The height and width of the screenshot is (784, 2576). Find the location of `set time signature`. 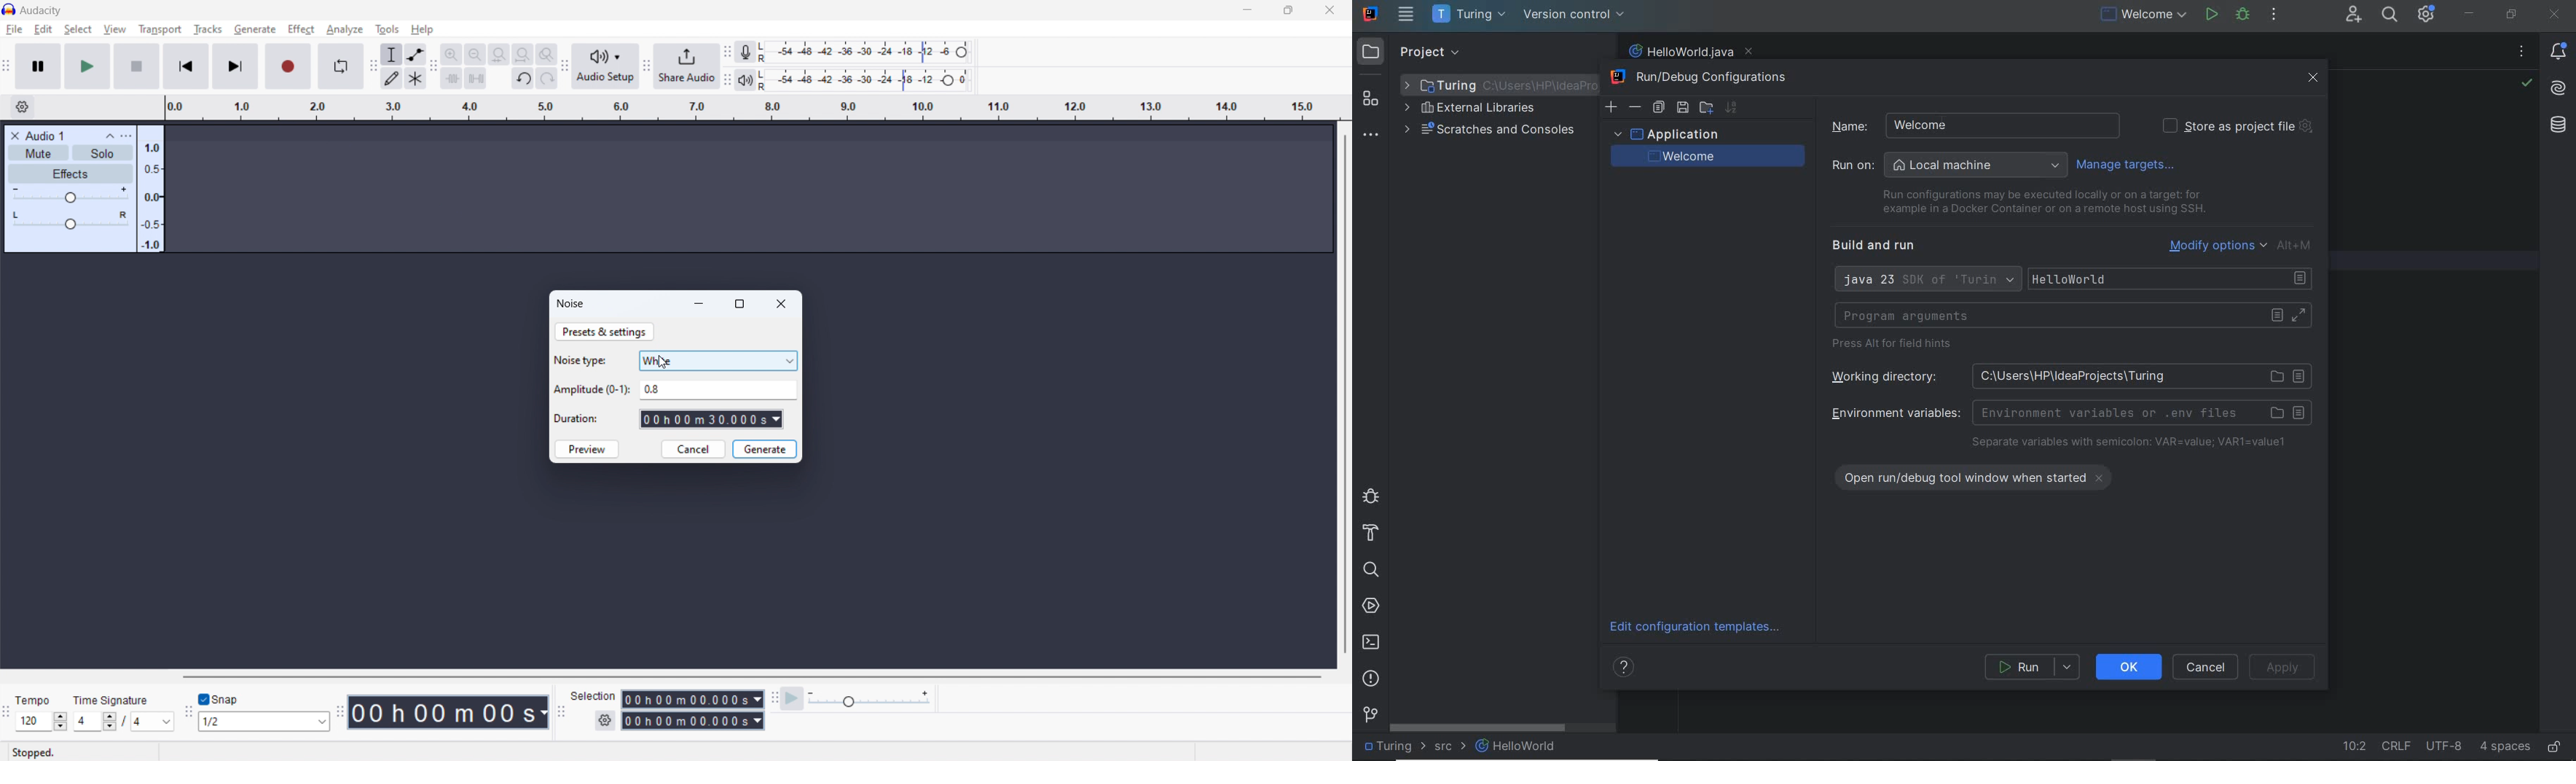

set time signature is located at coordinates (125, 722).